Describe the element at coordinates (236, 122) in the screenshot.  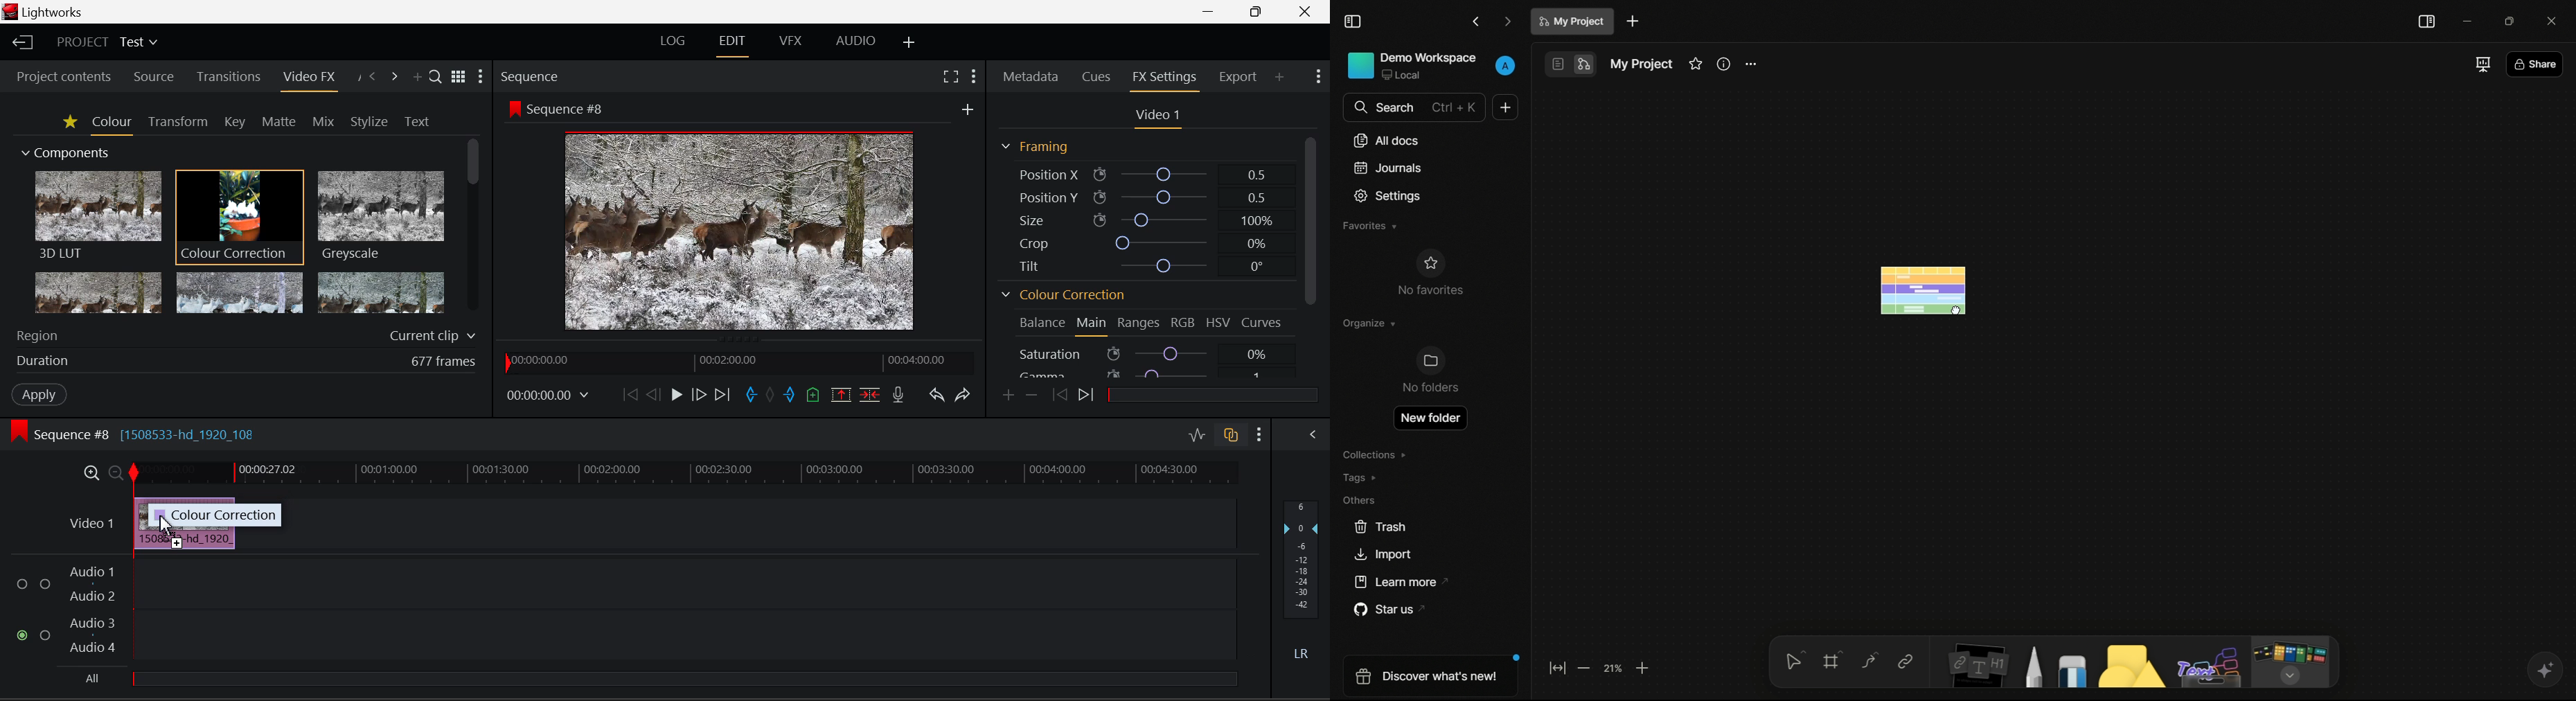
I see `Key` at that location.